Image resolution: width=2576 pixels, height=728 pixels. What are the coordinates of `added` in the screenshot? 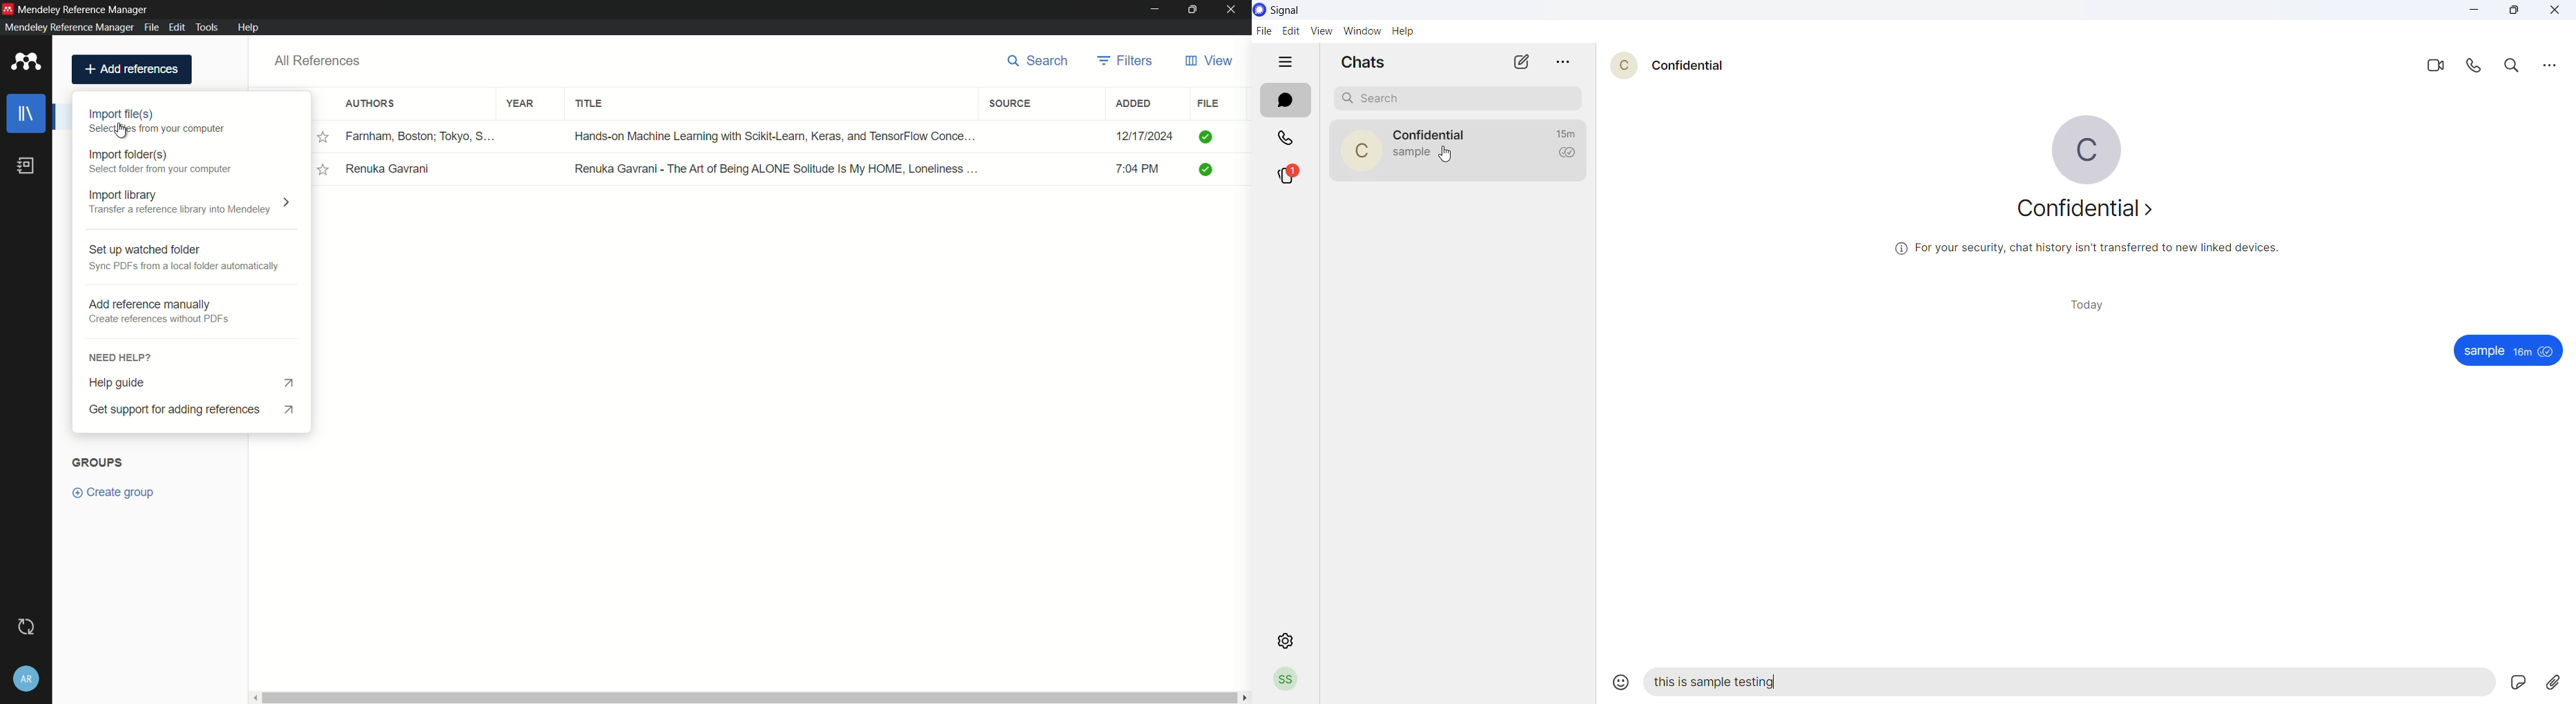 It's located at (1134, 104).